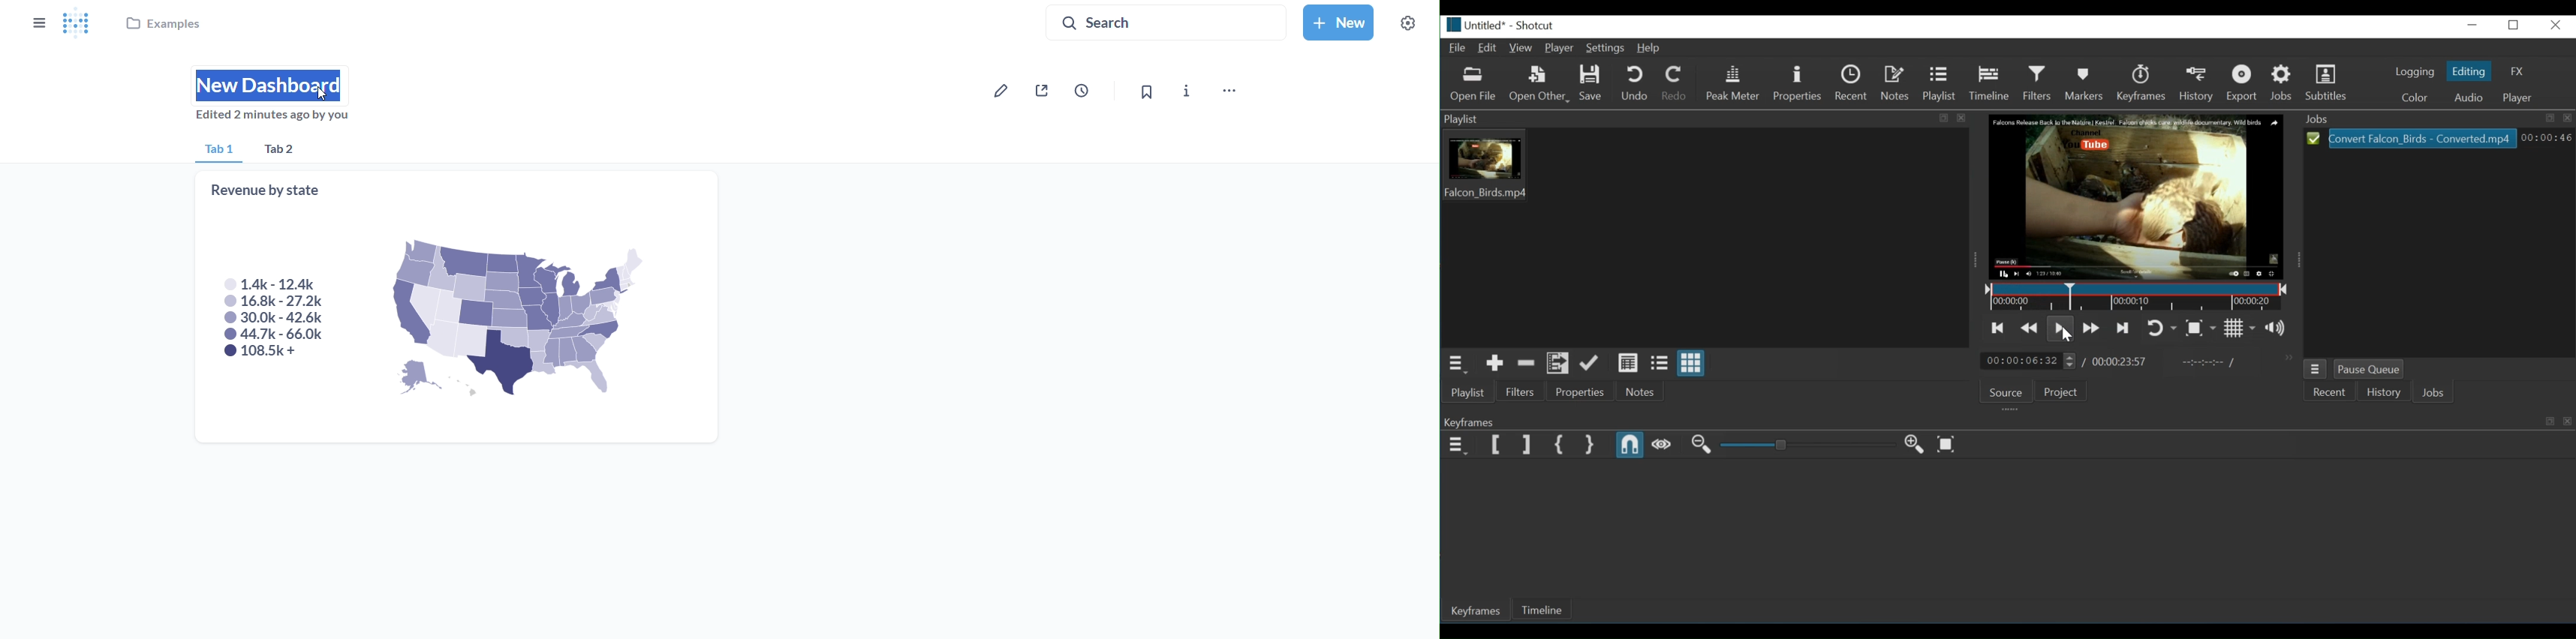 This screenshot has height=644, width=2576. I want to click on Zoom in, so click(1914, 444).